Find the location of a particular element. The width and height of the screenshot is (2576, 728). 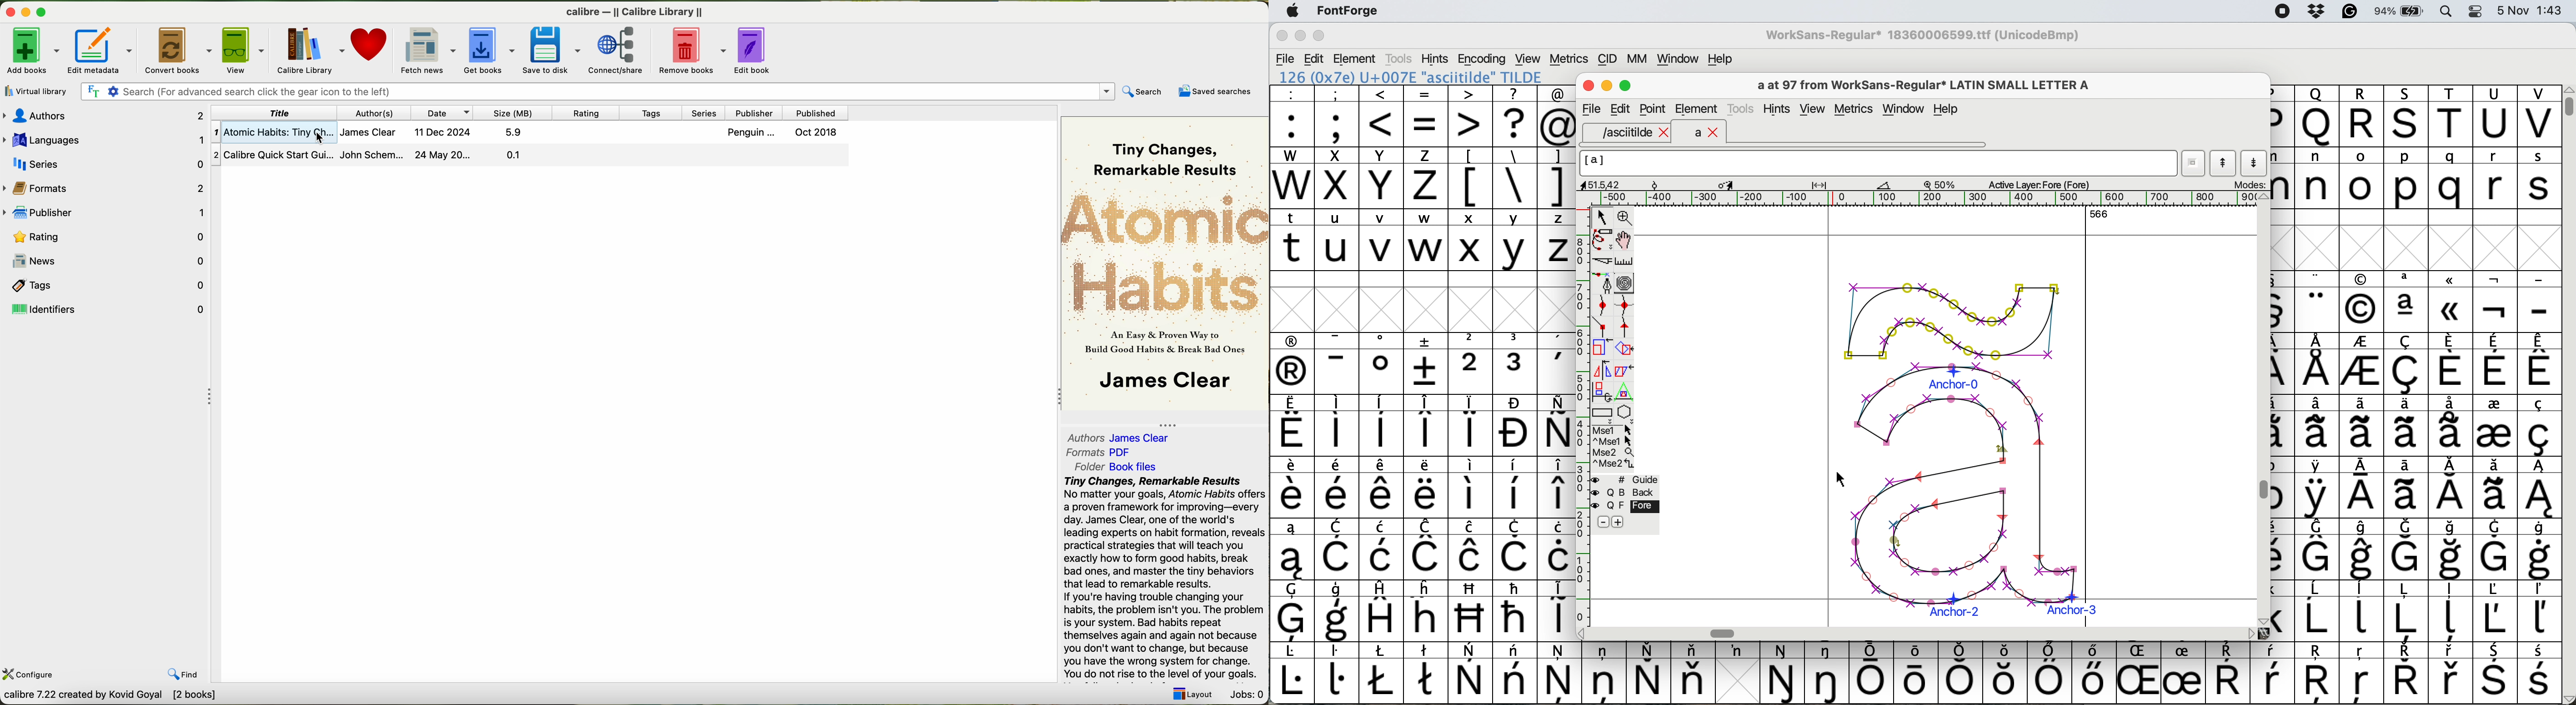

symbol is located at coordinates (1291, 549).